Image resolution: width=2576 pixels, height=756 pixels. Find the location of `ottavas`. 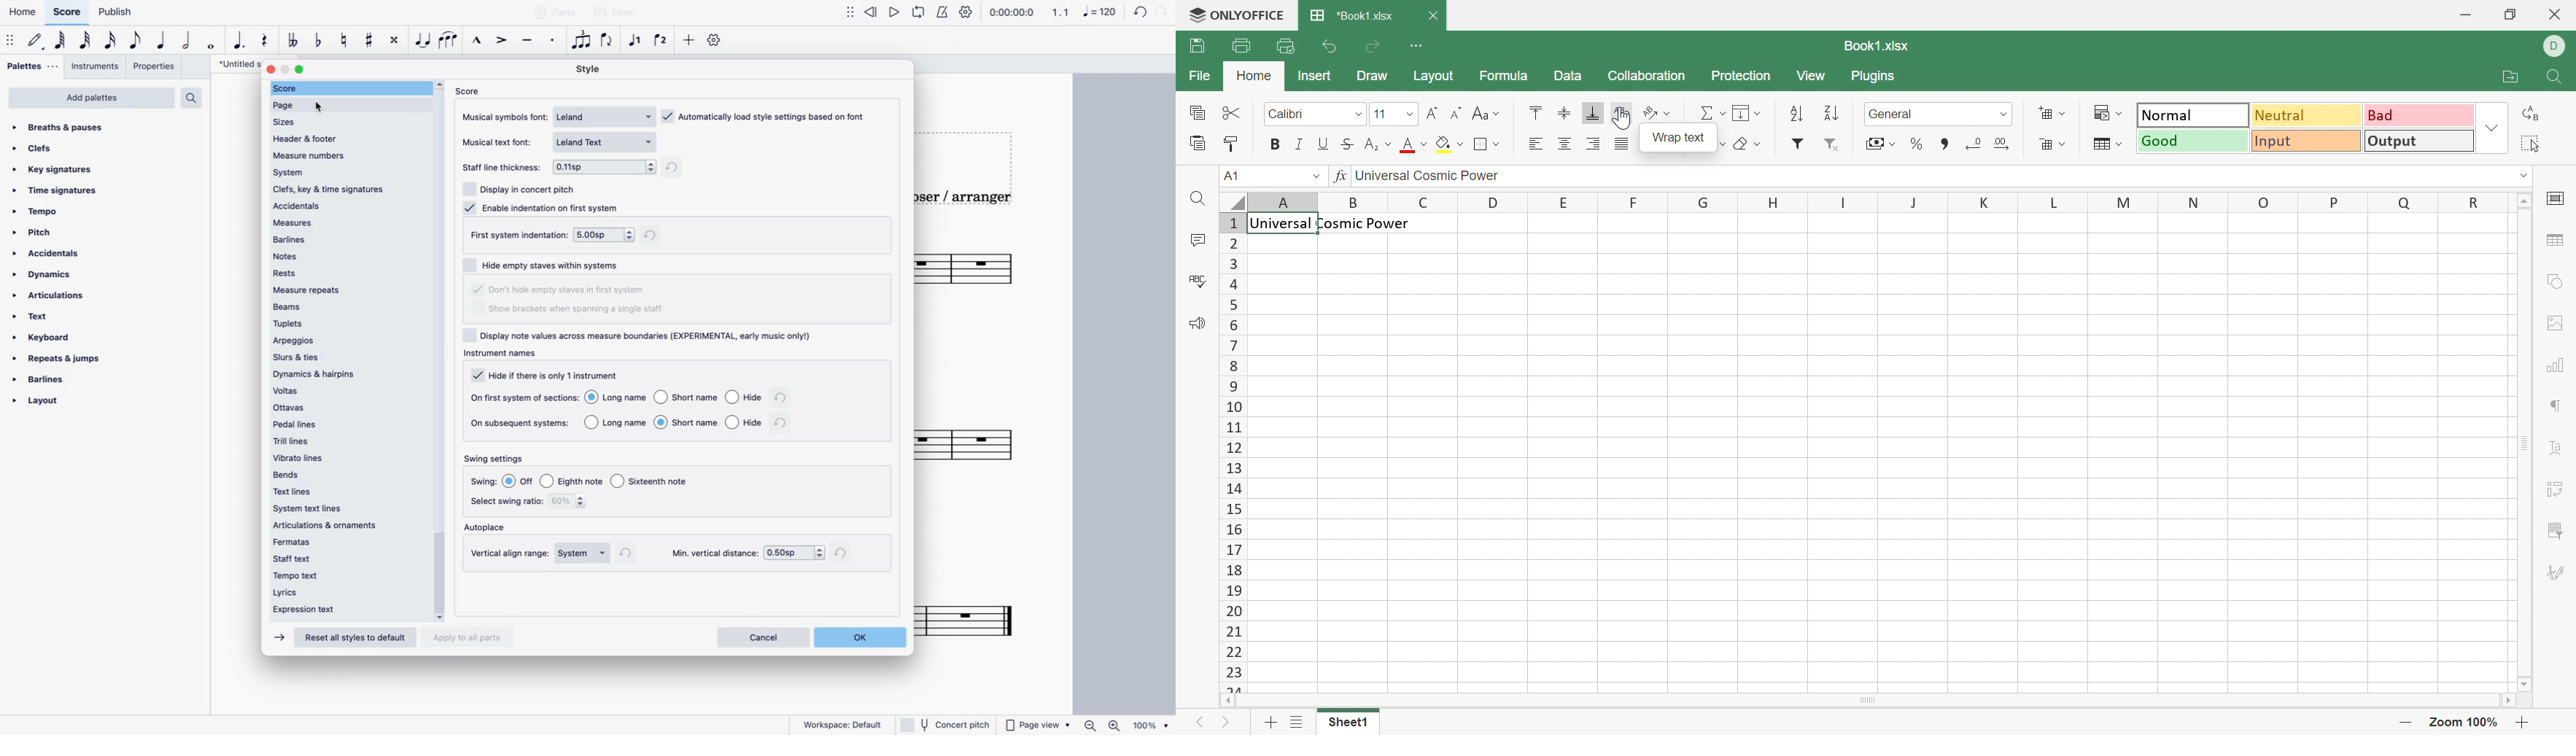

ottavas is located at coordinates (347, 408).